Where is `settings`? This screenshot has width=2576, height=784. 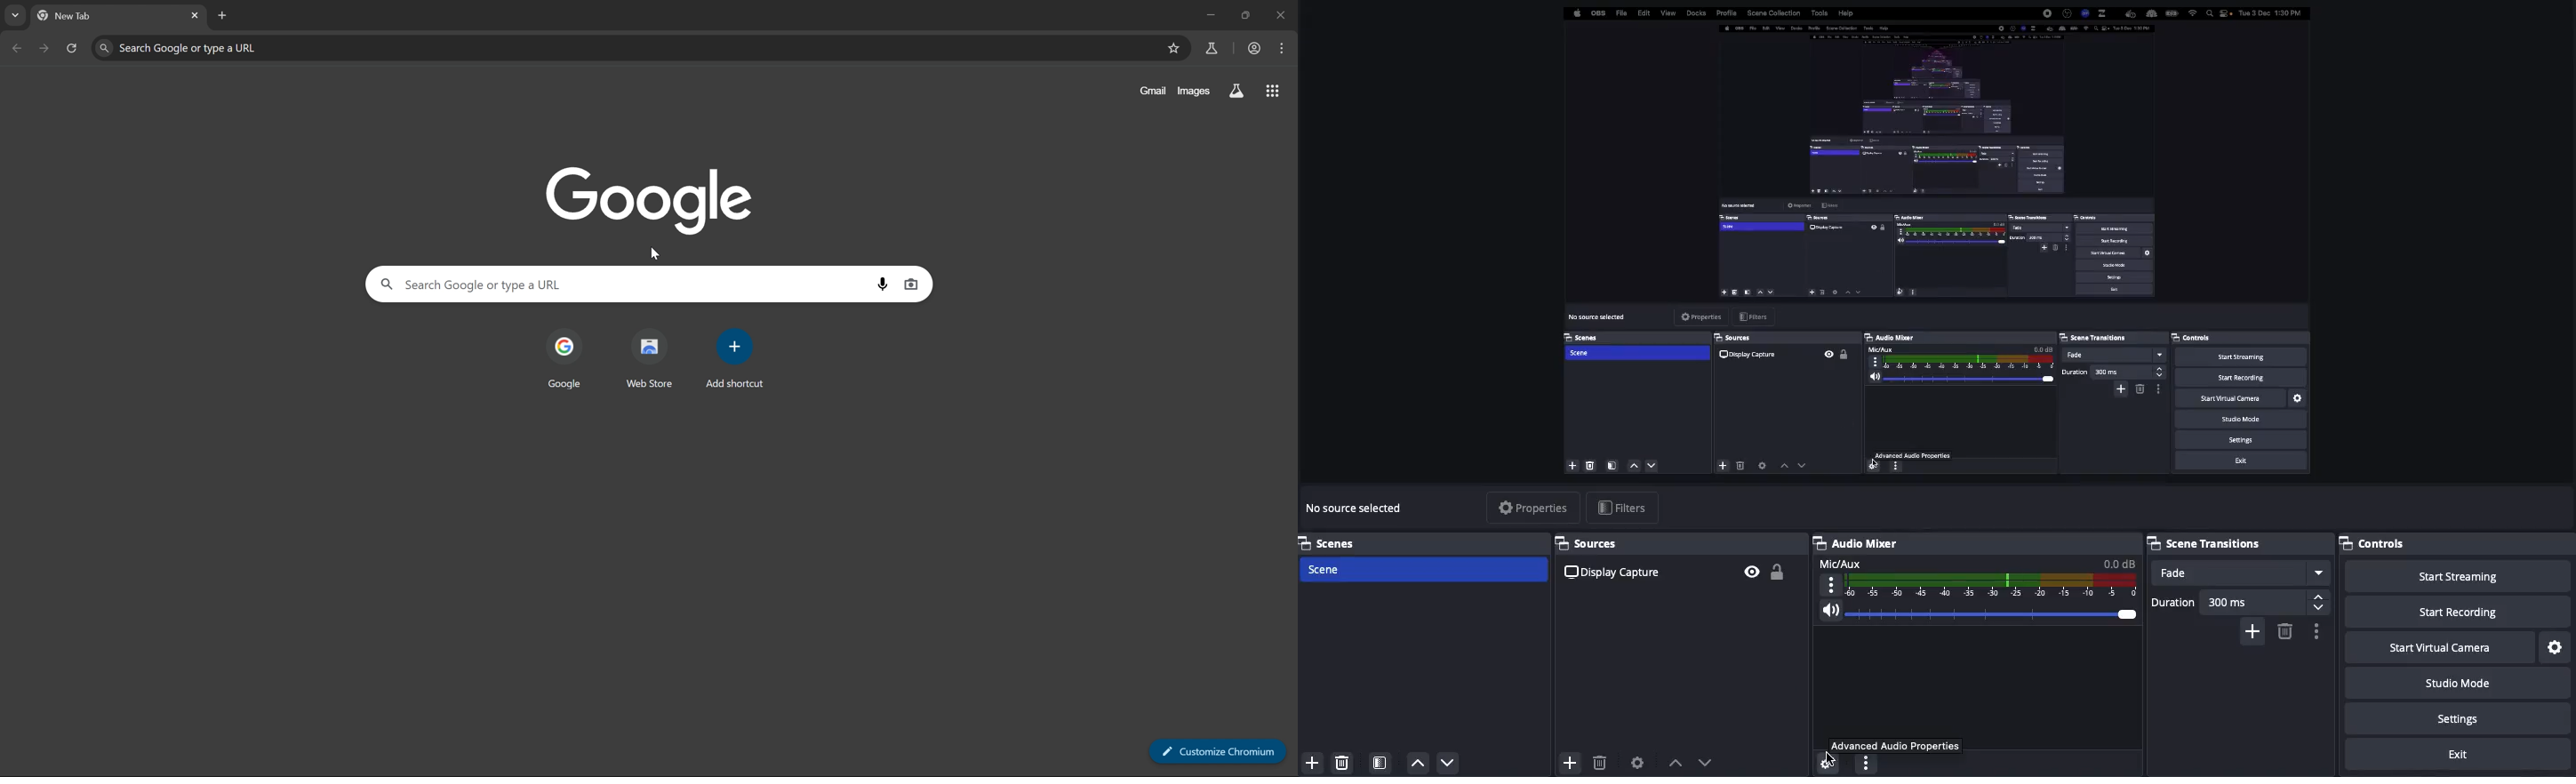 settings is located at coordinates (1826, 765).